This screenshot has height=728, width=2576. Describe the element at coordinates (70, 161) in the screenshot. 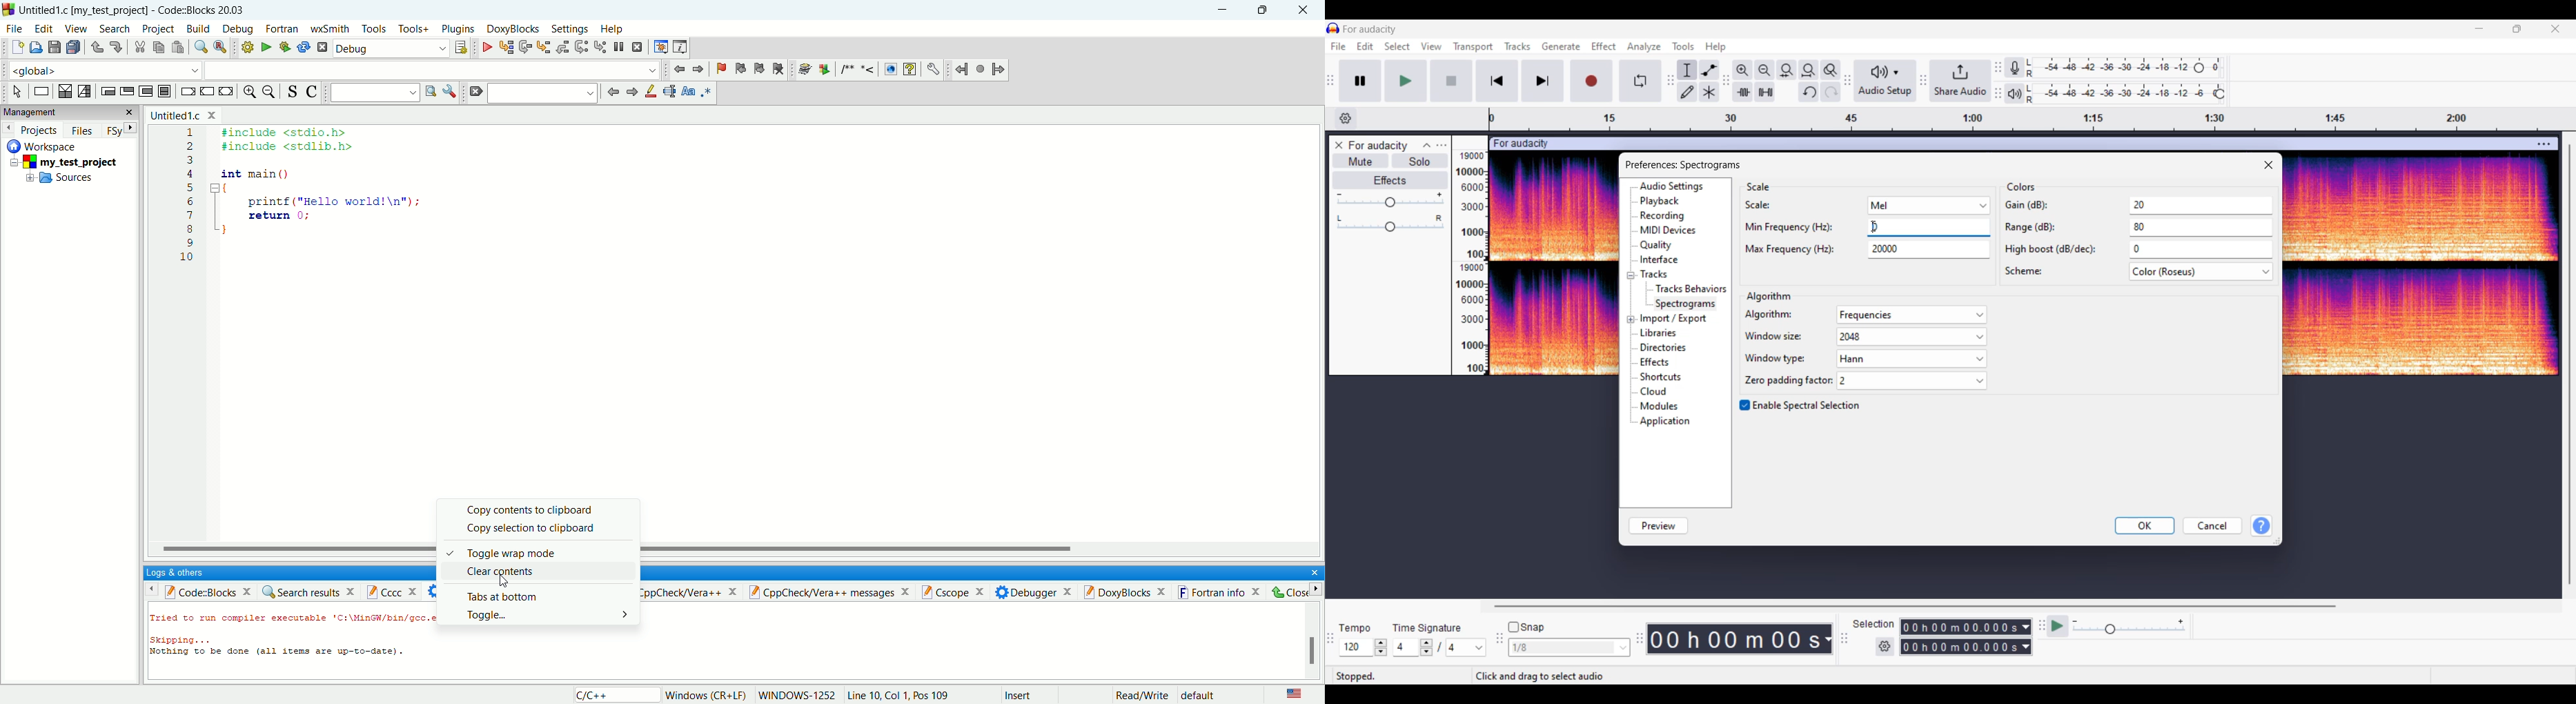

I see `project` at that location.